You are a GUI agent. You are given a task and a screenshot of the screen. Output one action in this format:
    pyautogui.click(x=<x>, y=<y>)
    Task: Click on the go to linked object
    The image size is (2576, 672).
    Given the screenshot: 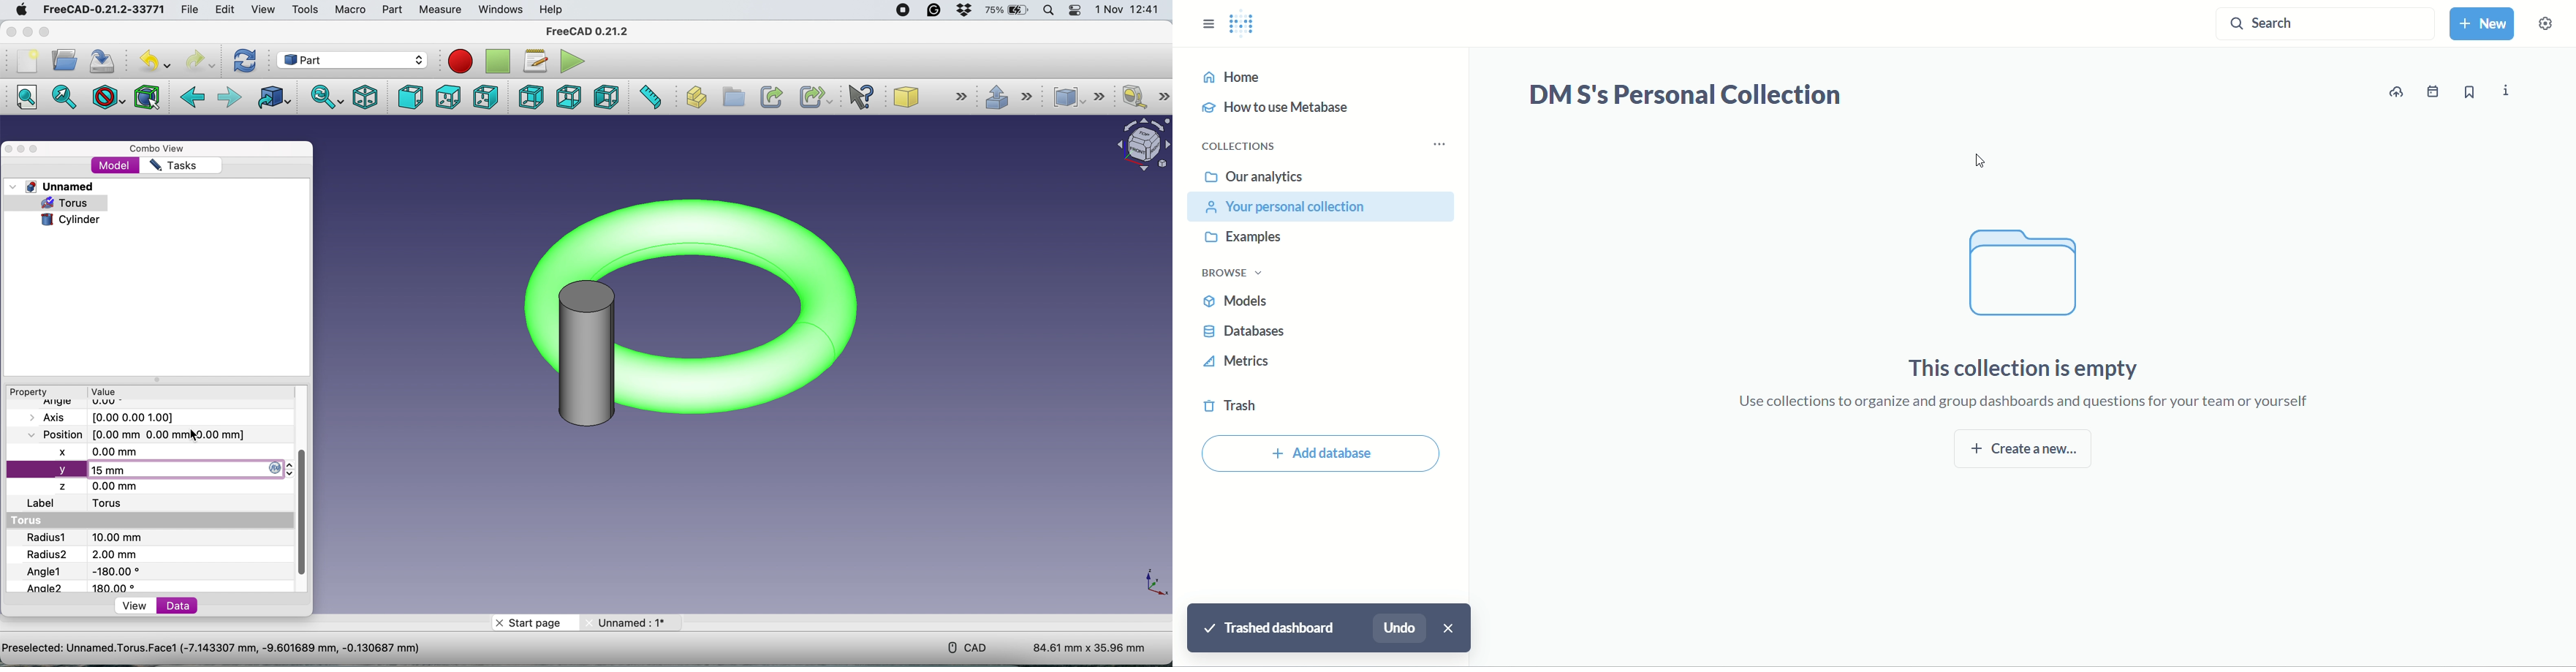 What is the action you would take?
    pyautogui.click(x=276, y=101)
    